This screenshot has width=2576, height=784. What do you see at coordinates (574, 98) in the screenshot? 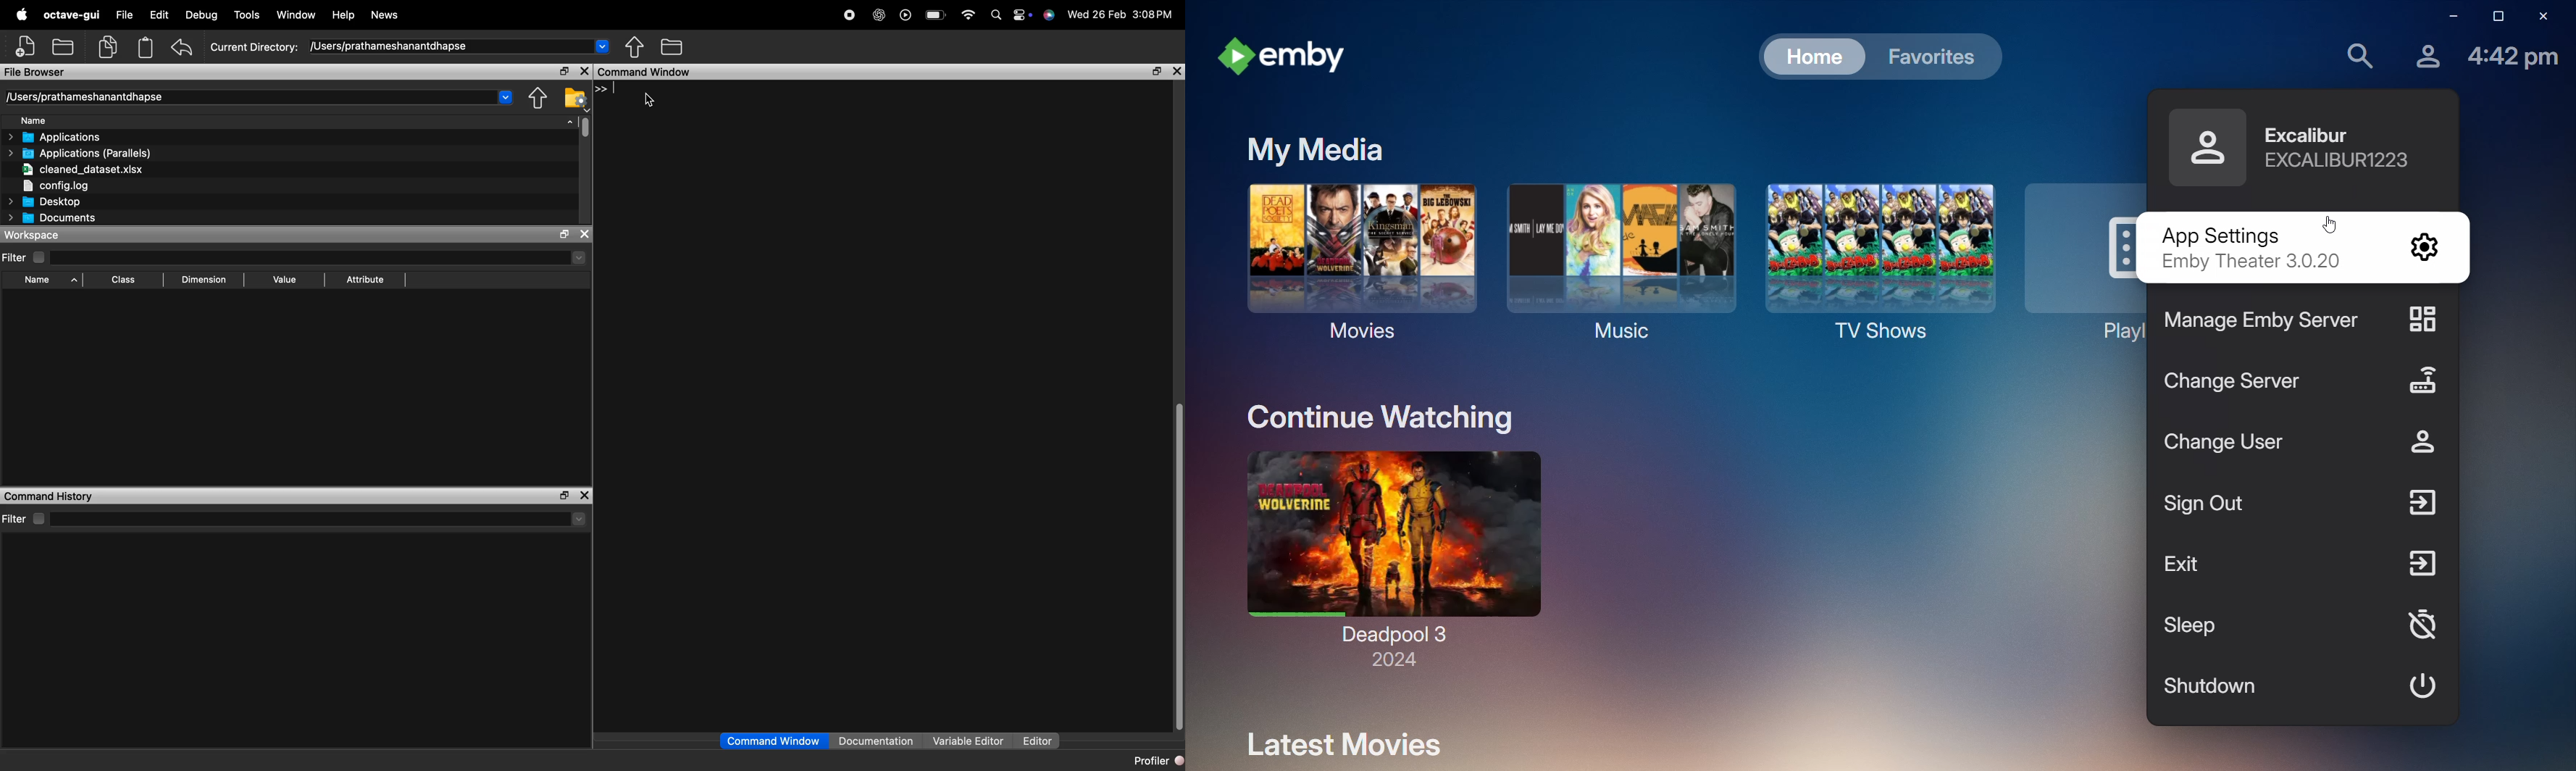
I see `Browse directories` at bounding box center [574, 98].